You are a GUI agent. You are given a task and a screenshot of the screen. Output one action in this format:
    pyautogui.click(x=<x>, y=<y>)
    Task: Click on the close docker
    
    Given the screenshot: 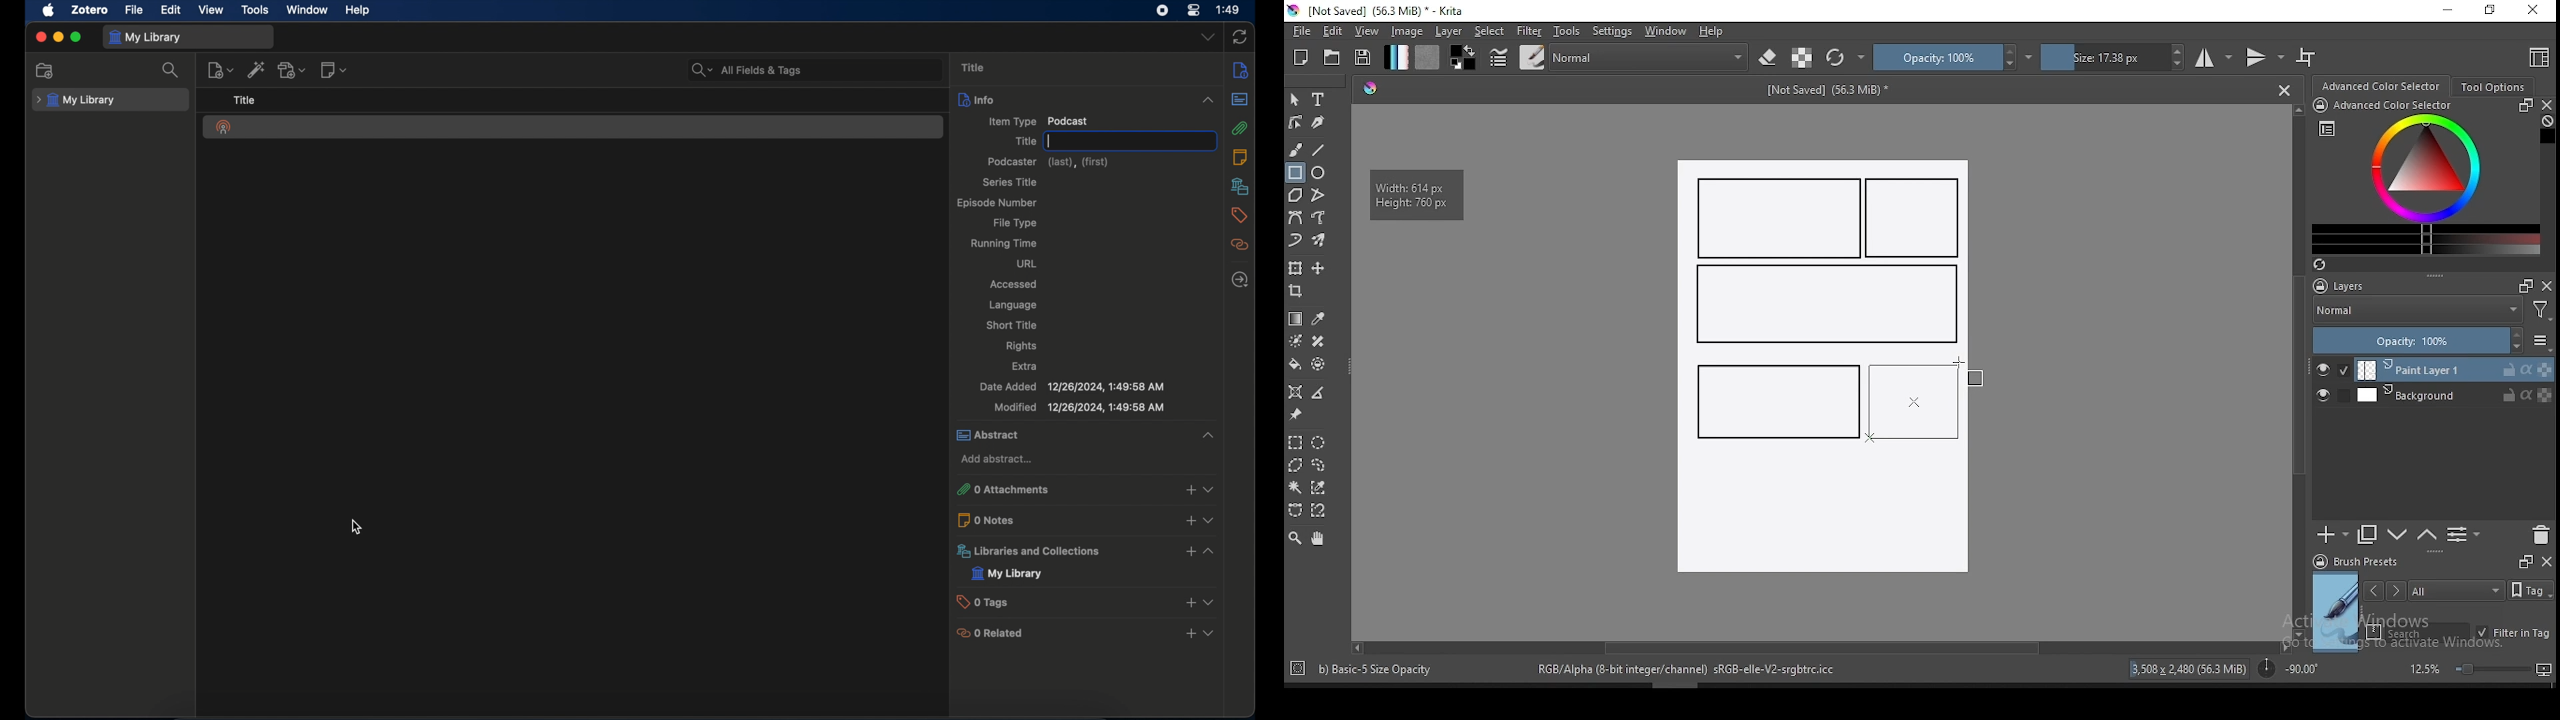 What is the action you would take?
    pyautogui.click(x=2547, y=285)
    